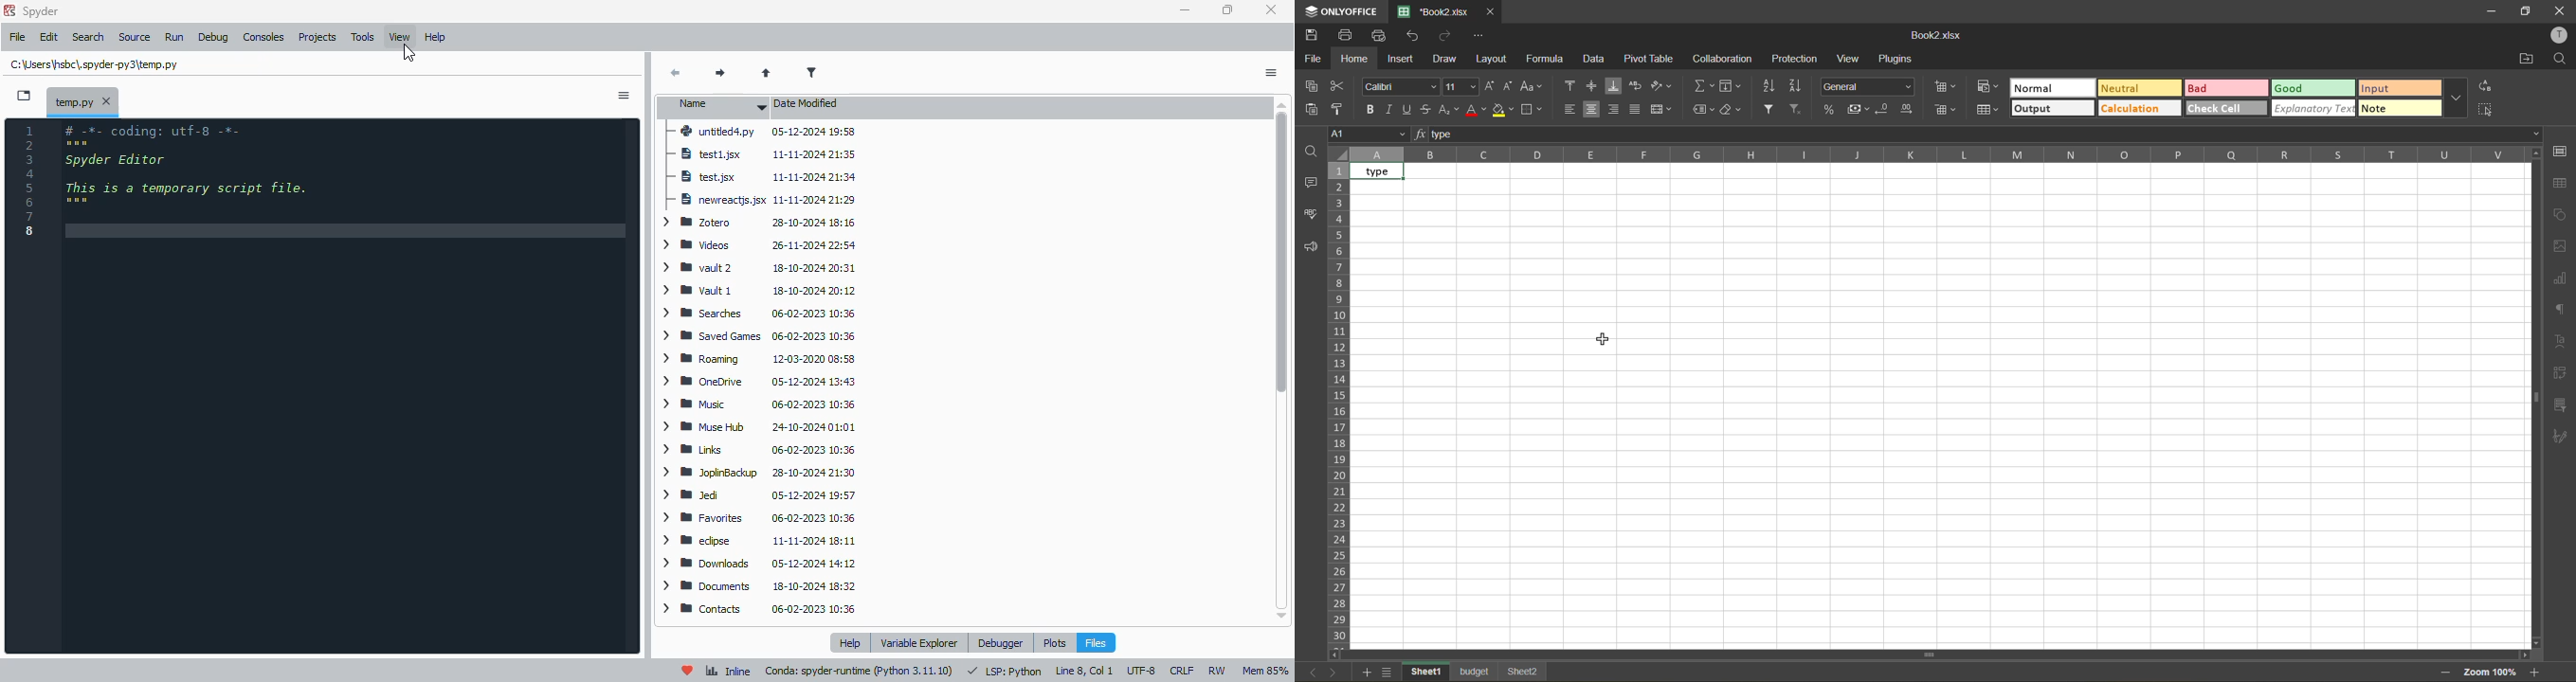 This screenshot has height=700, width=2576. Describe the element at coordinates (2557, 37) in the screenshot. I see `profile` at that location.